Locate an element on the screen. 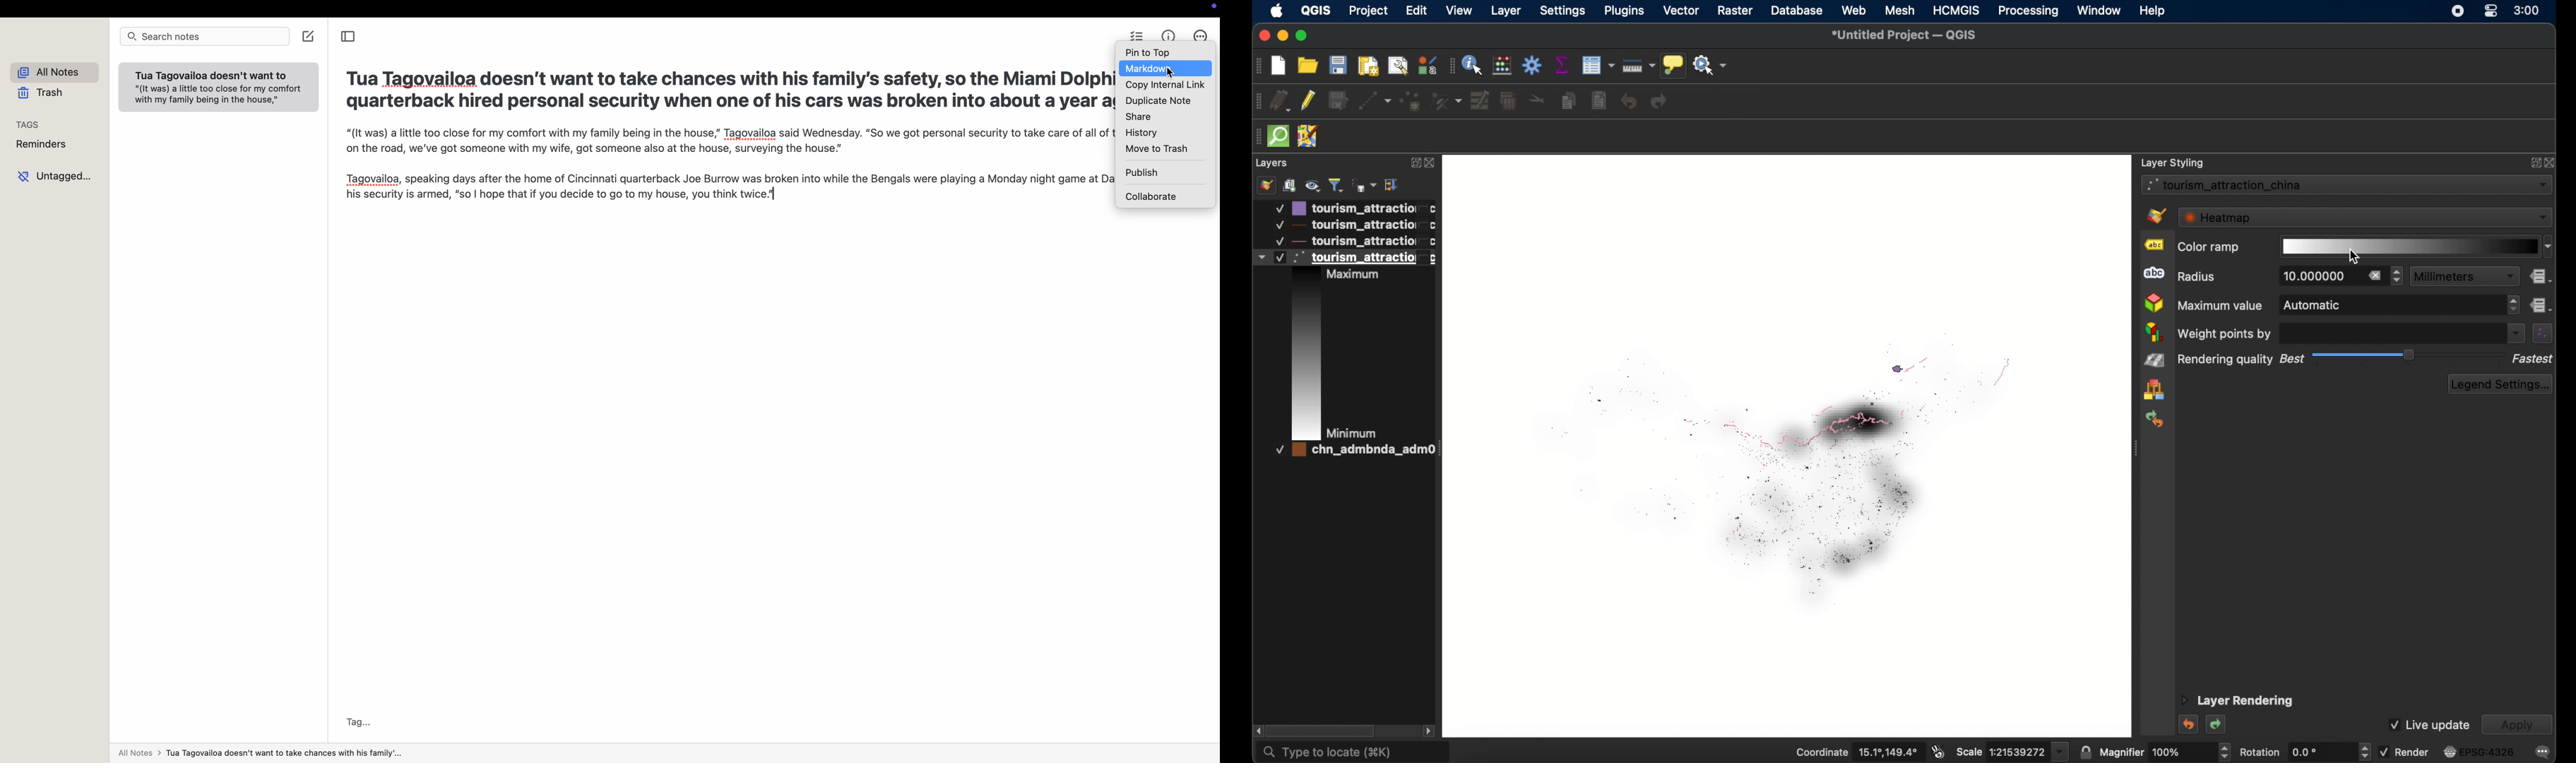 This screenshot has width=2576, height=784. data defined override is located at coordinates (2541, 277).